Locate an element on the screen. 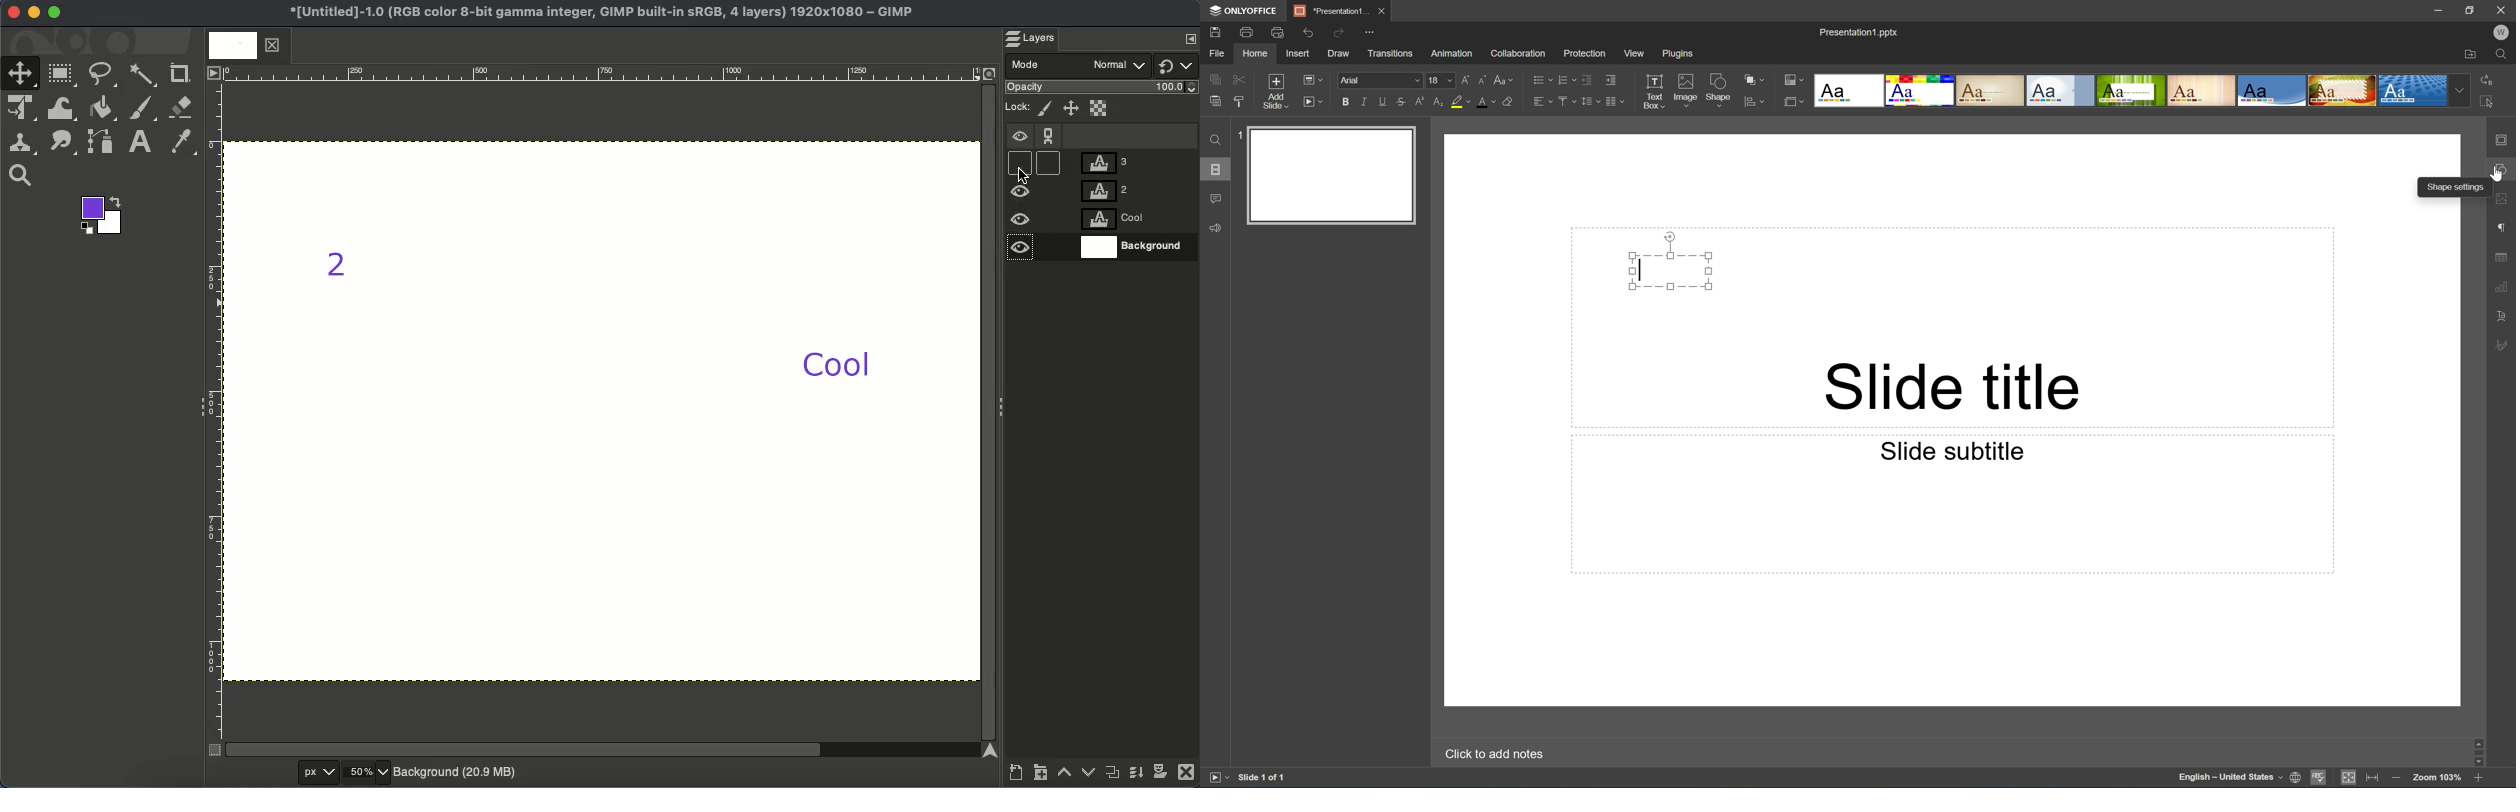  Copy is located at coordinates (1215, 79).